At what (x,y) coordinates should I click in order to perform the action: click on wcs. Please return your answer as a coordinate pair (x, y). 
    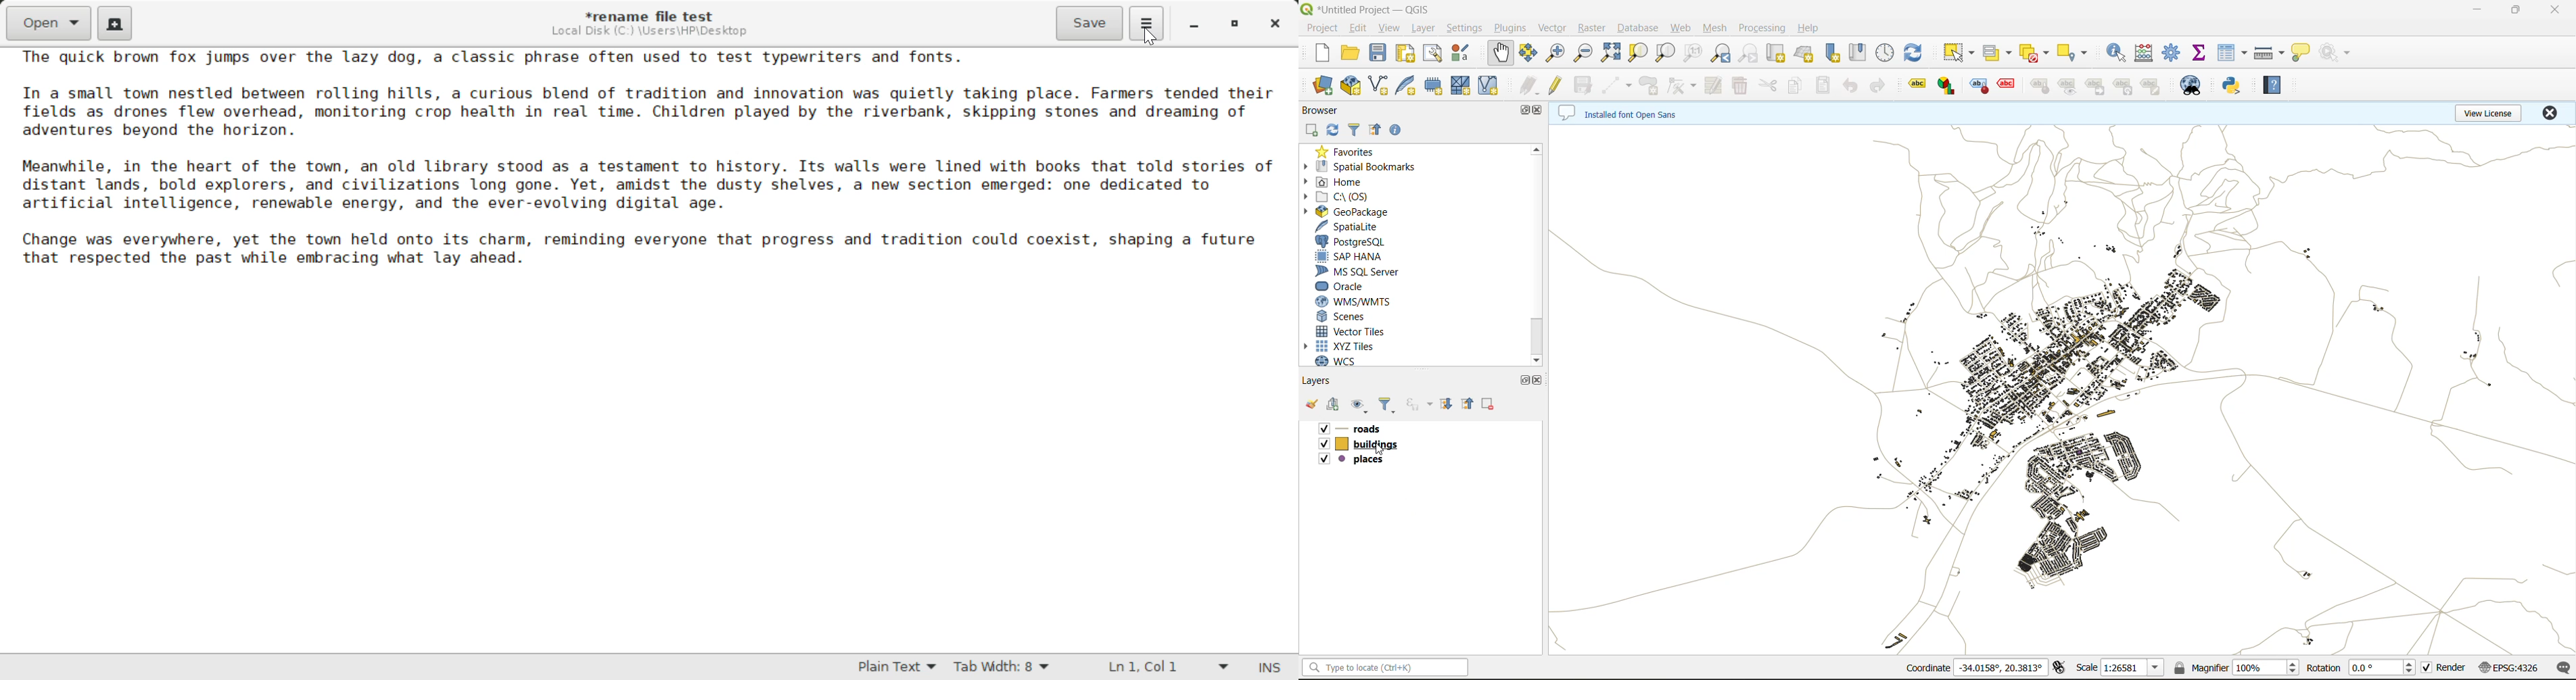
    Looking at the image, I should click on (1347, 359).